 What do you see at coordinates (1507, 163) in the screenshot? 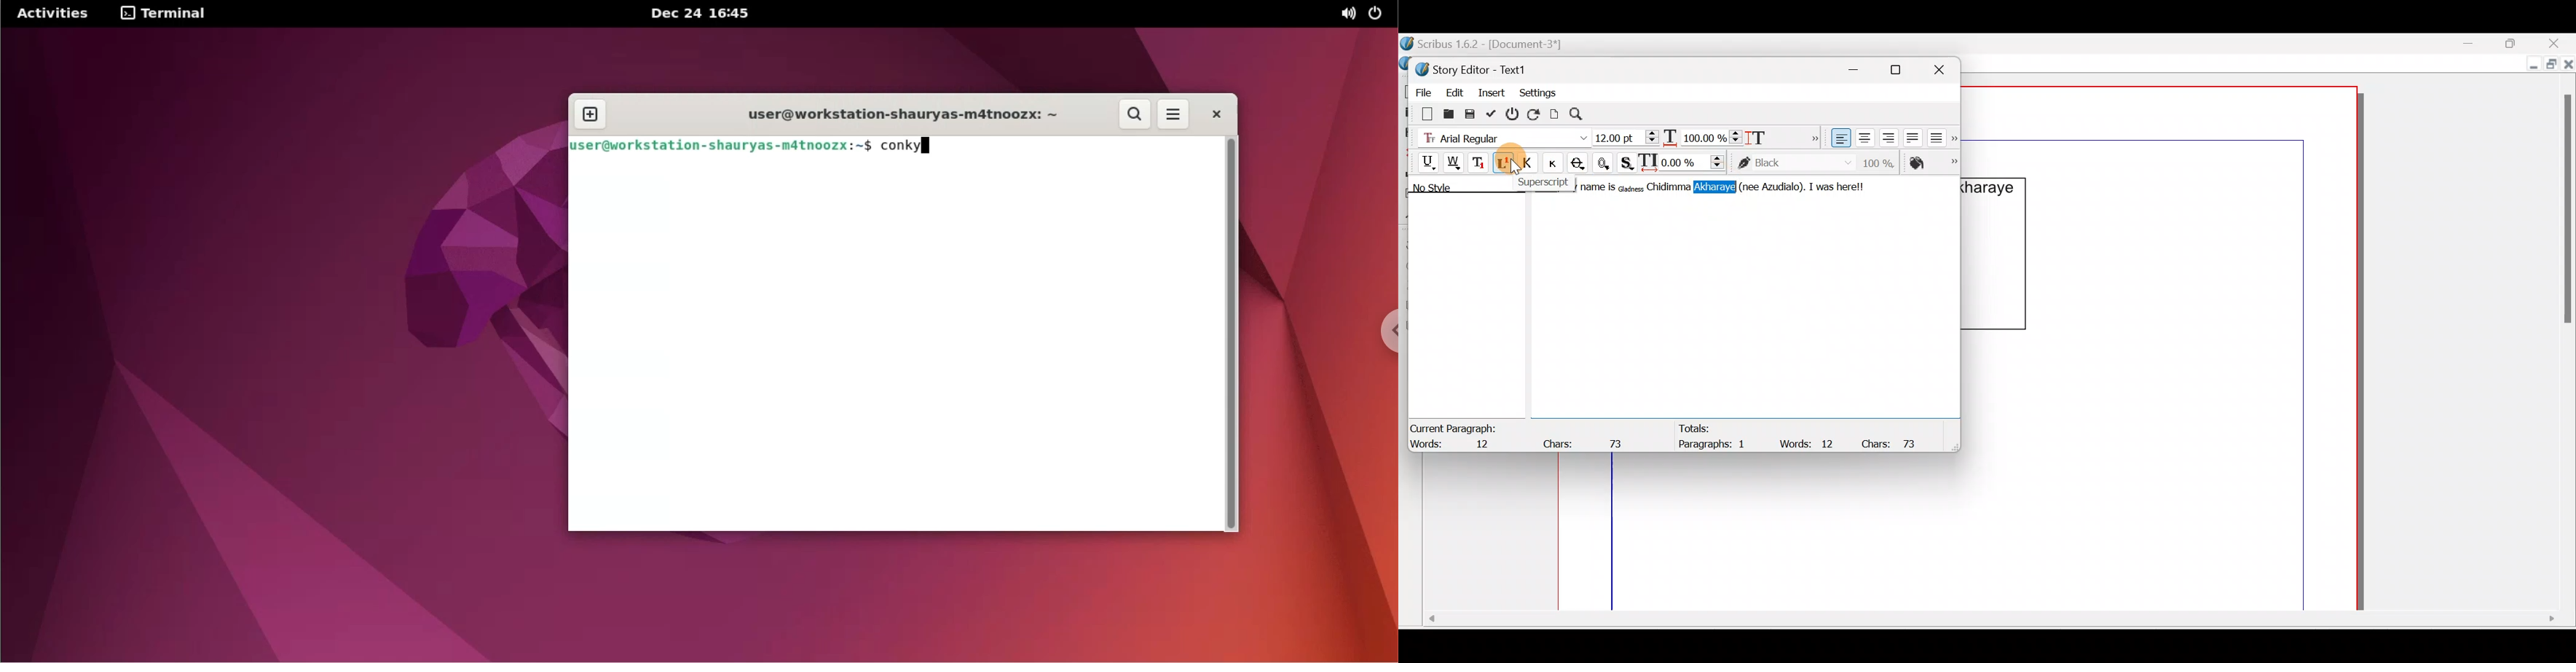
I see `Cursor` at bounding box center [1507, 163].